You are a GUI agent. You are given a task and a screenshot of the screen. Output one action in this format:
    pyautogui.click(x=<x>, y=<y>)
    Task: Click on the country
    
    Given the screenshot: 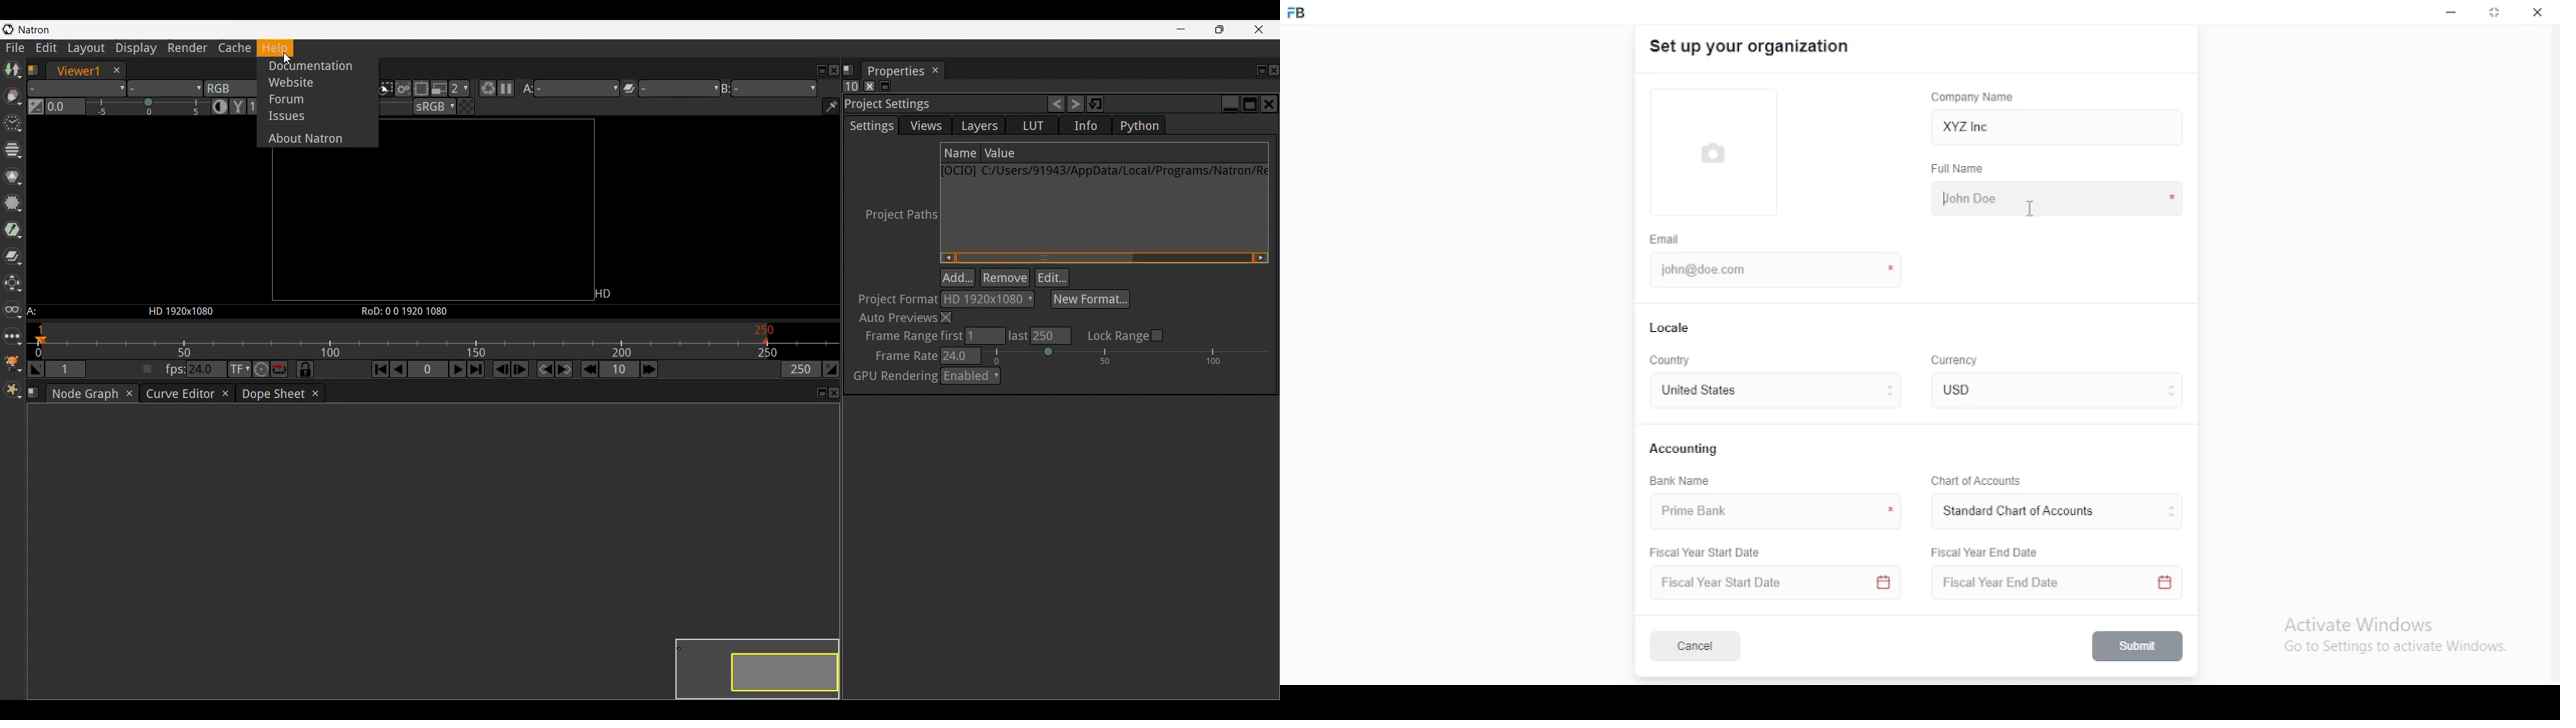 What is the action you would take?
    pyautogui.click(x=1672, y=361)
    